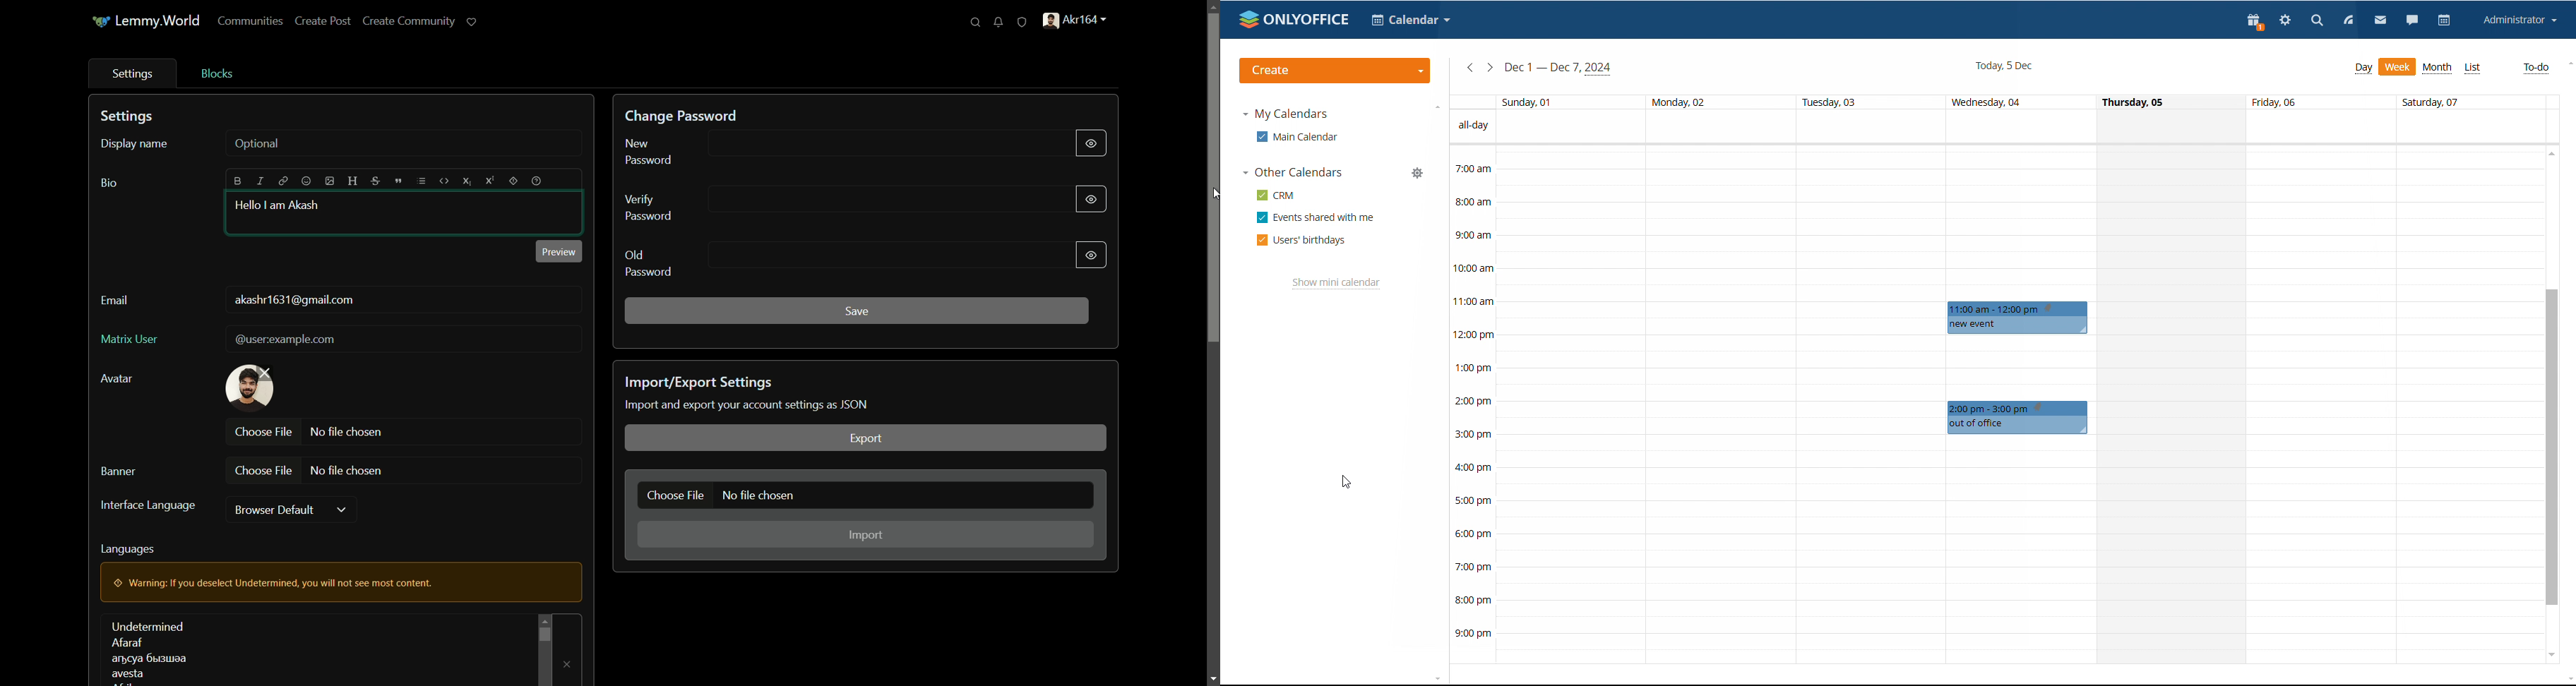 The image size is (2576, 700). I want to click on settings, so click(129, 117).